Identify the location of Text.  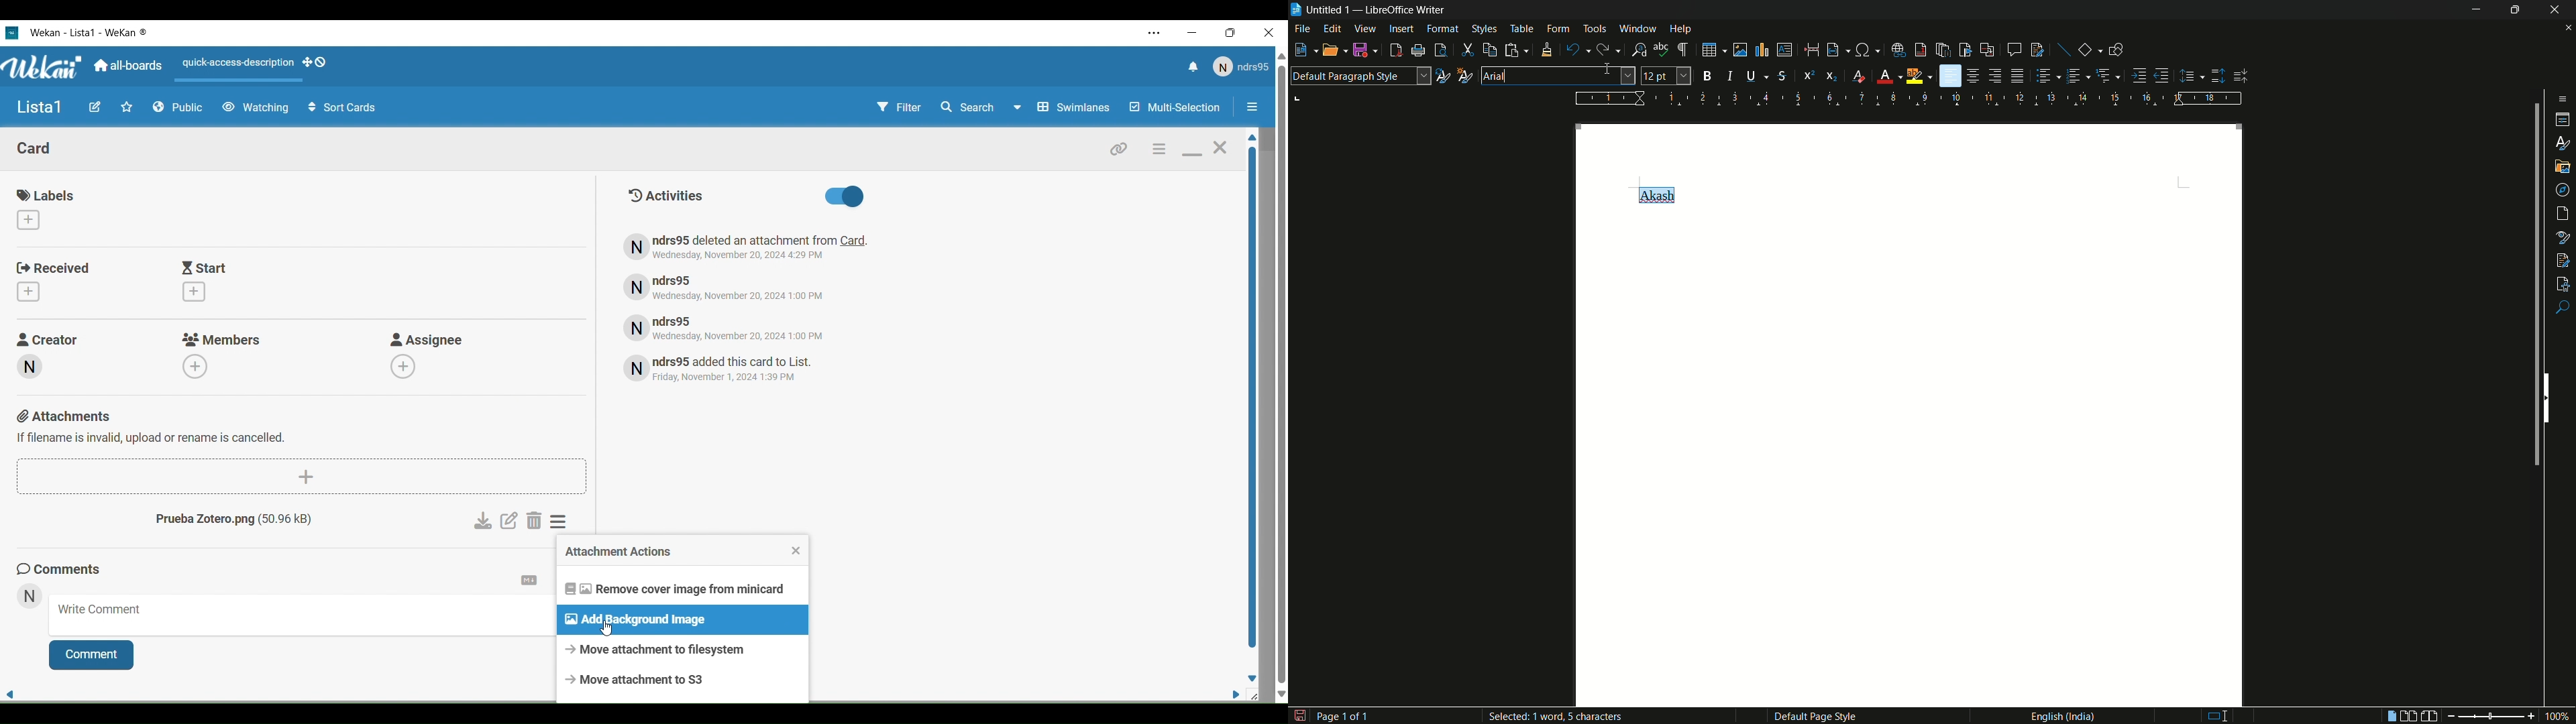
(743, 327).